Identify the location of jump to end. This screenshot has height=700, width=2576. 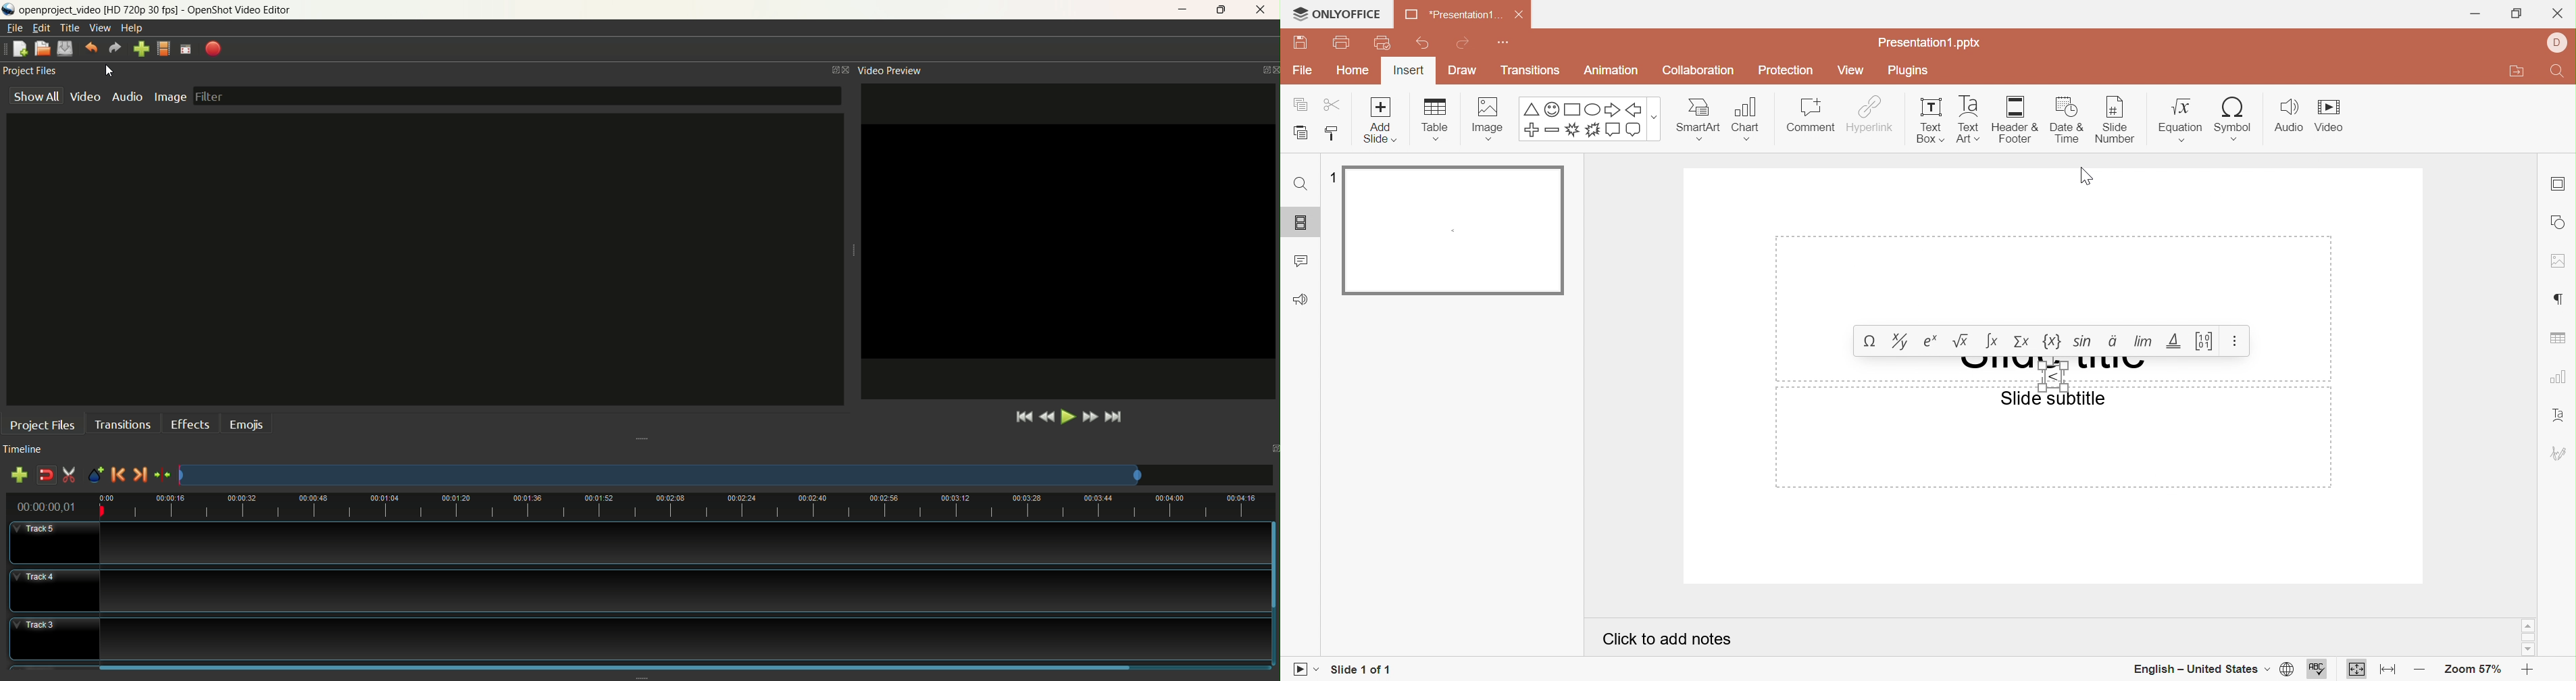
(1116, 417).